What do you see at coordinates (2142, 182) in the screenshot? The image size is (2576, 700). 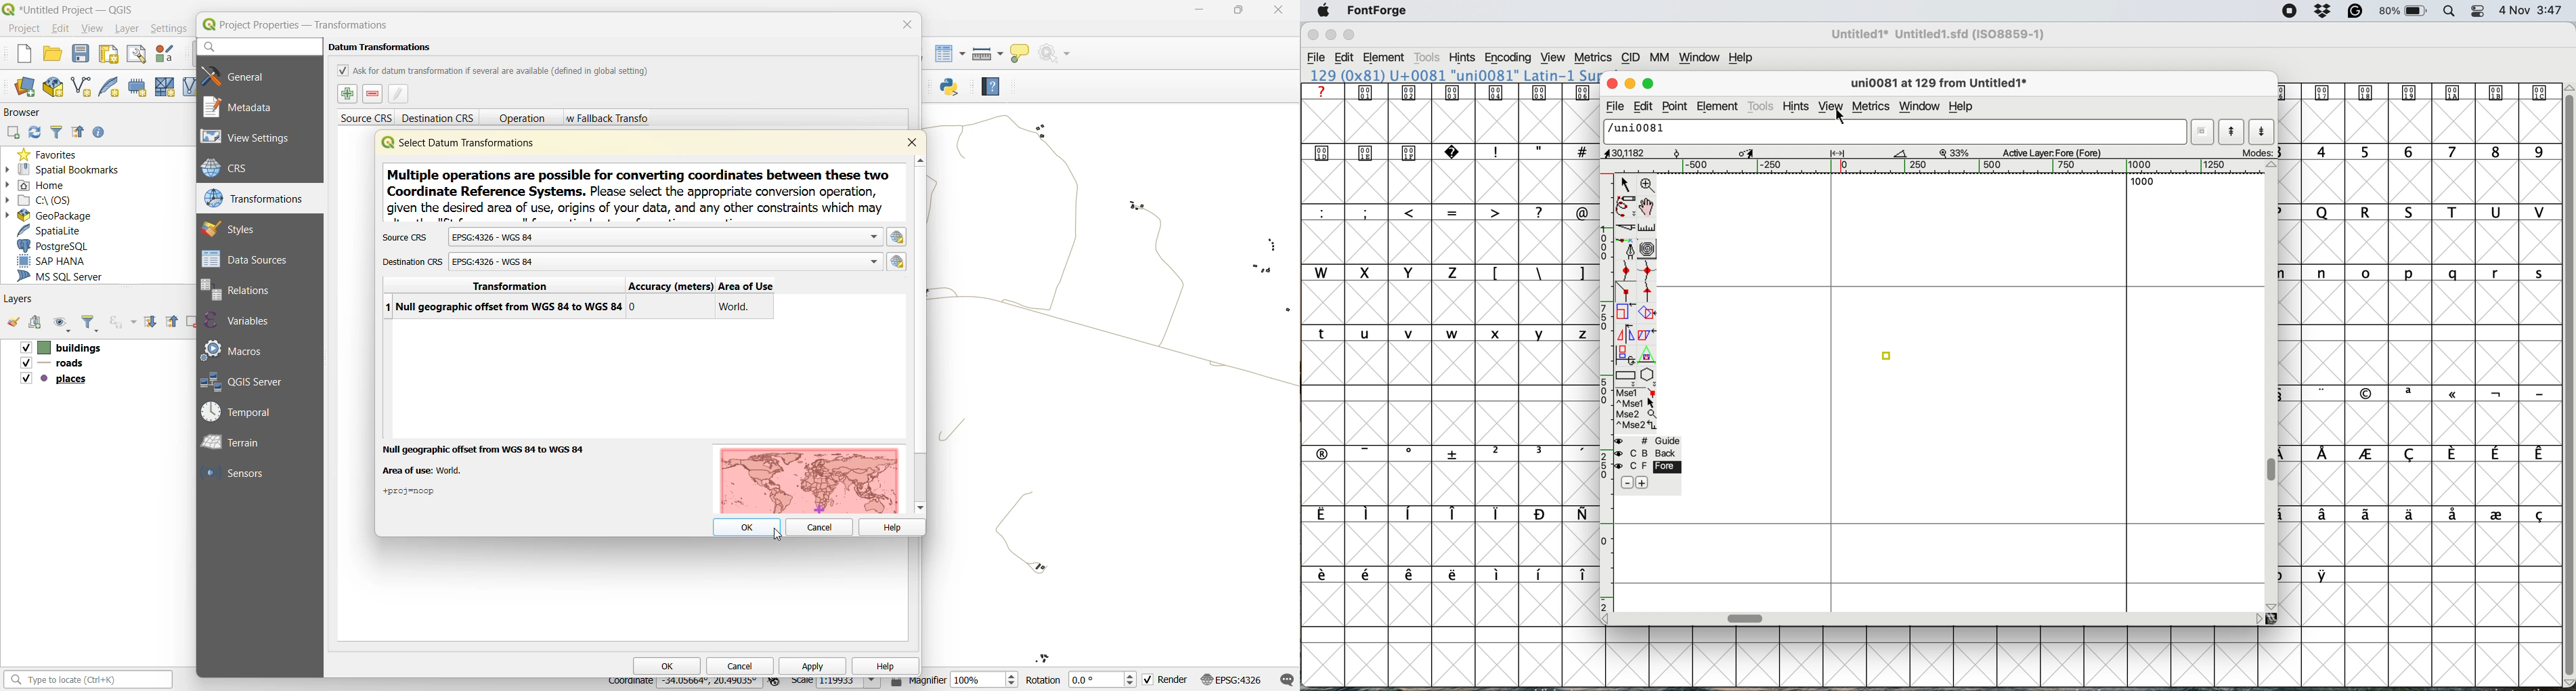 I see `1000` at bounding box center [2142, 182].